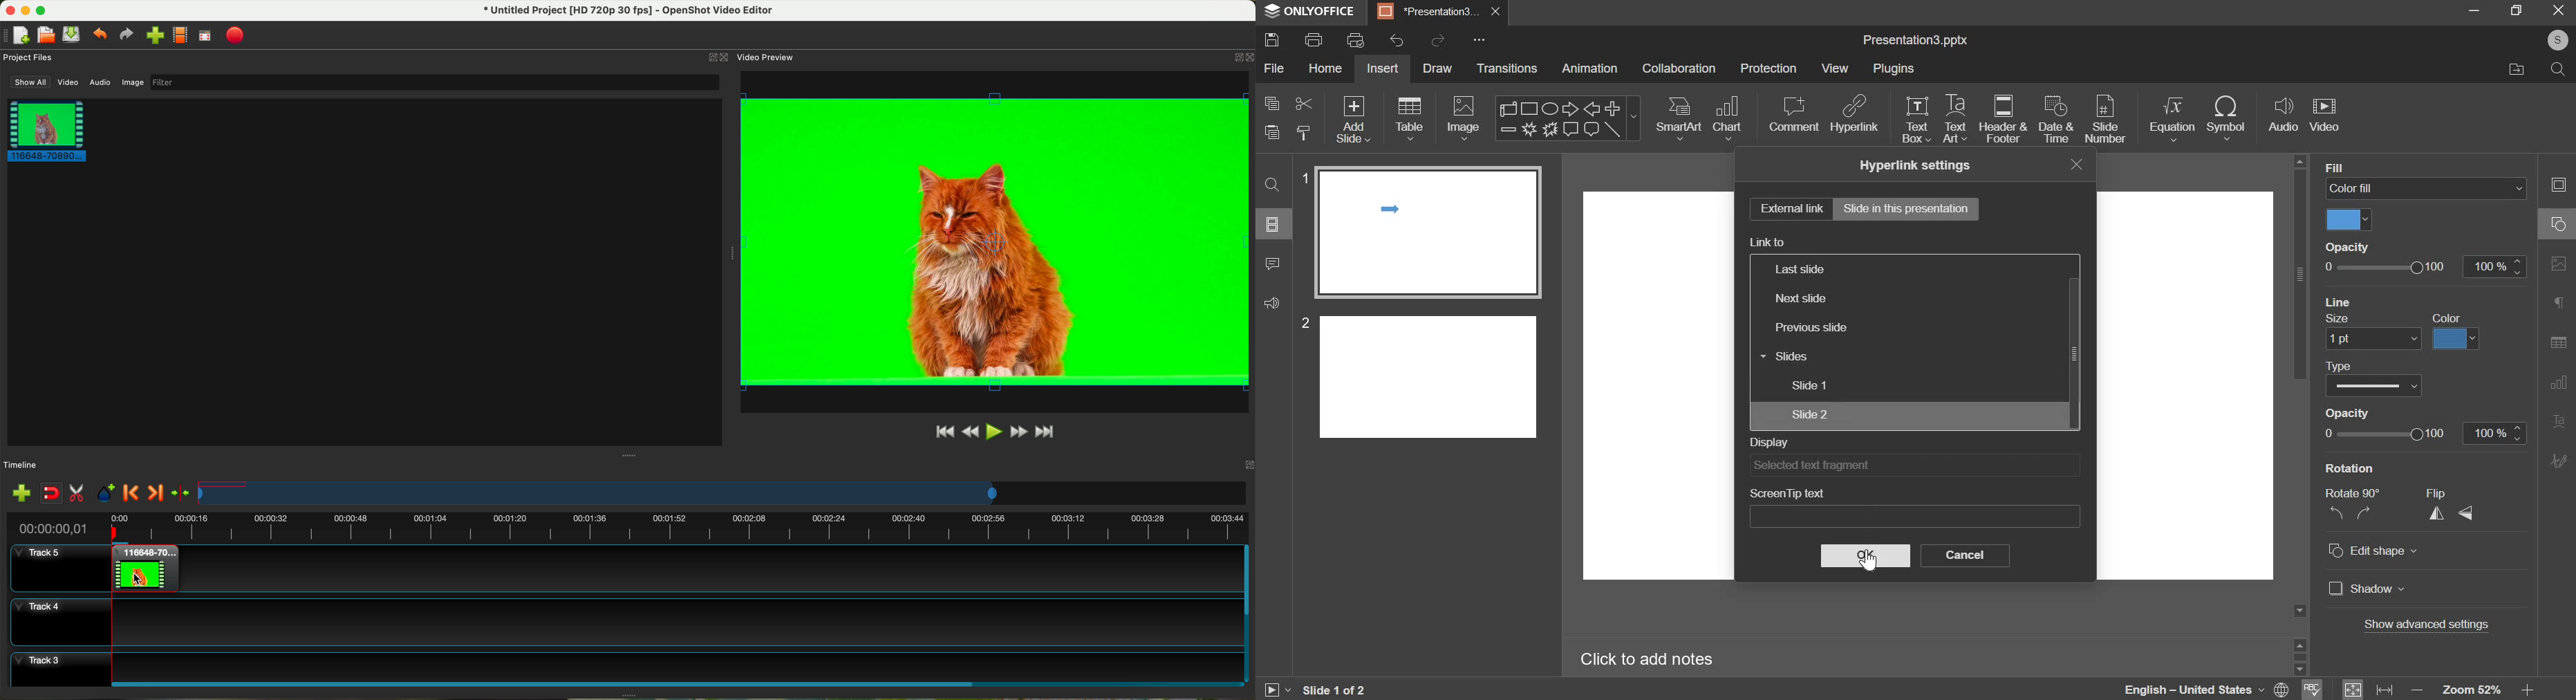 The image size is (2576, 700). What do you see at coordinates (1786, 492) in the screenshot?
I see `screentip text` at bounding box center [1786, 492].